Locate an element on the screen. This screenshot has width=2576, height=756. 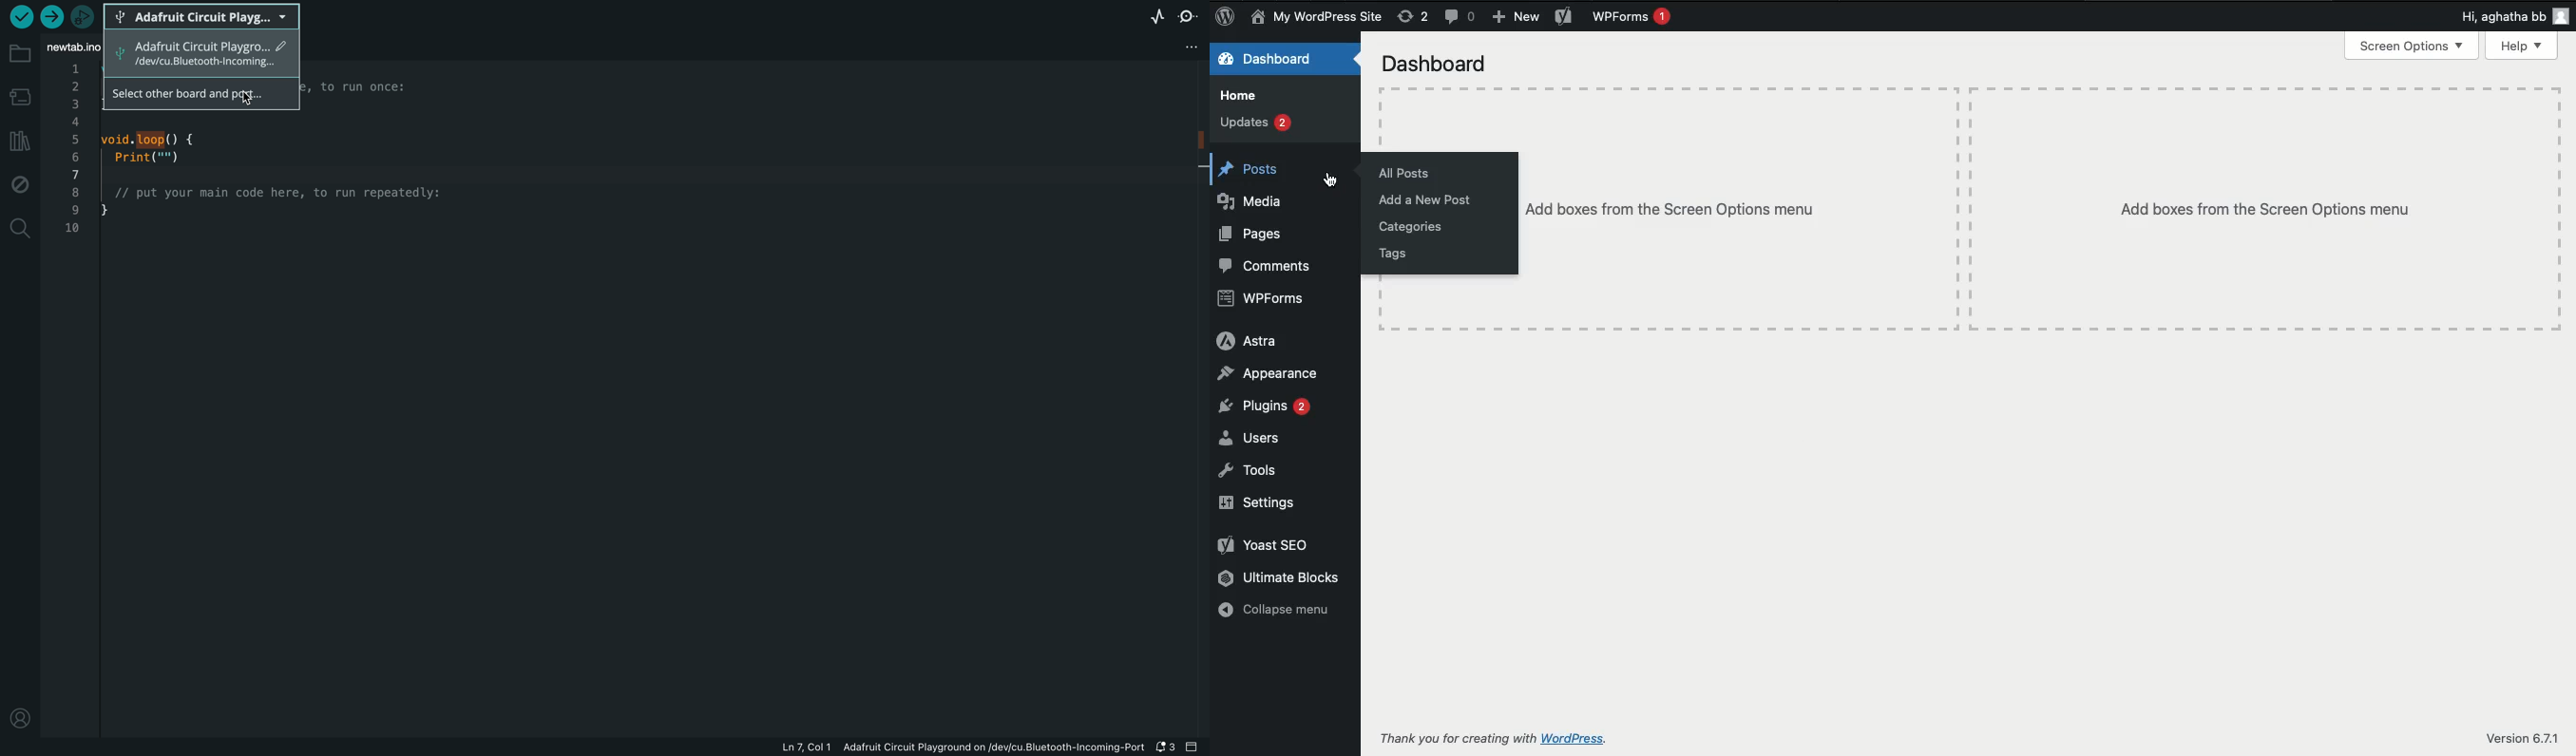
Pages is located at coordinates (1252, 234).